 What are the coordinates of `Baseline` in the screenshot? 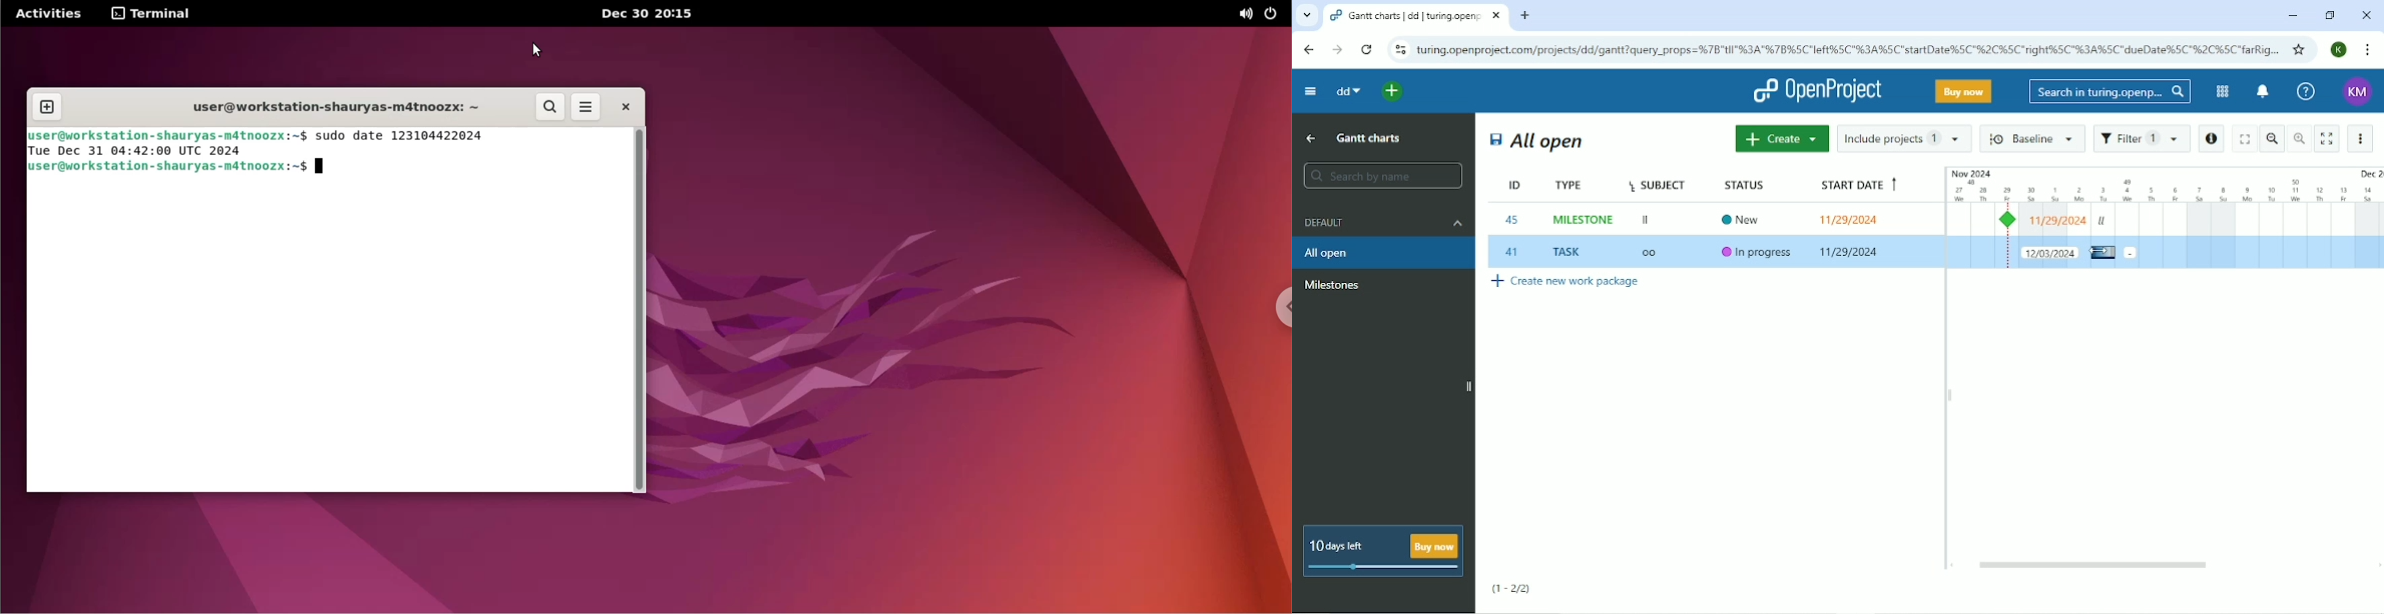 It's located at (2033, 138).